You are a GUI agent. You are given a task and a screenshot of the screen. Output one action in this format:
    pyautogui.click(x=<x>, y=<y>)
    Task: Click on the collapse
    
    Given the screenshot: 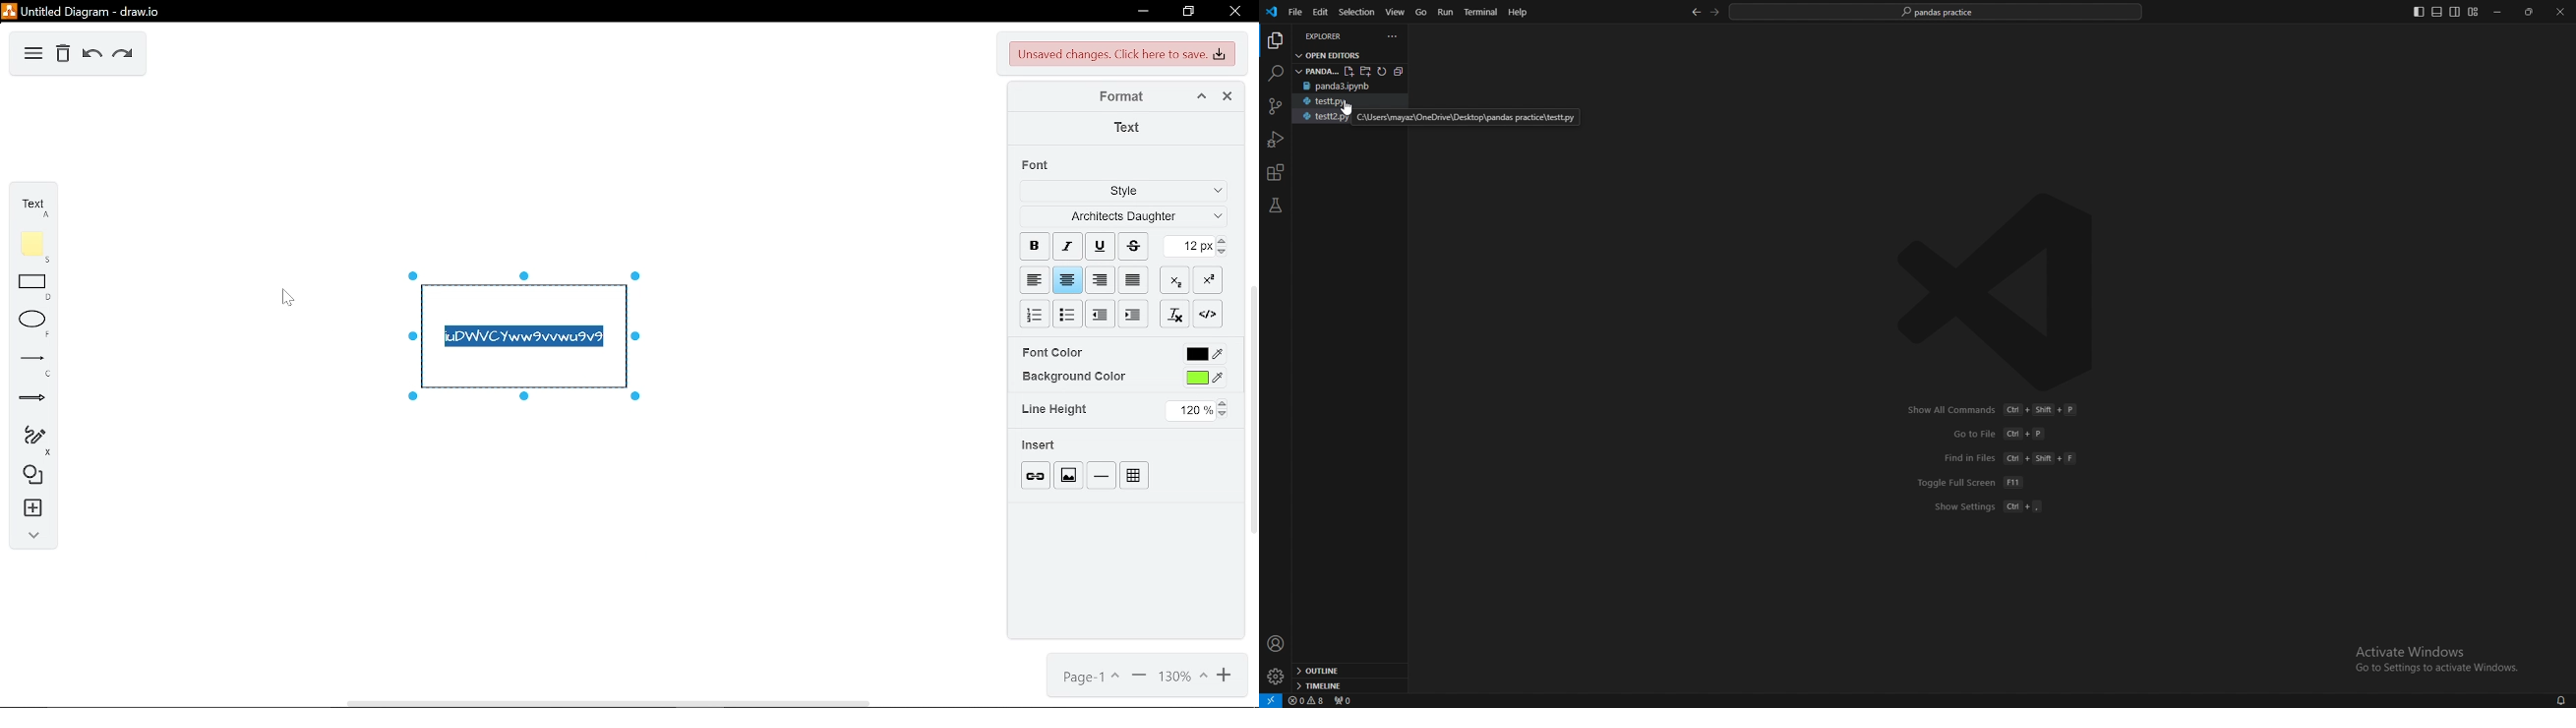 What is the action you would take?
    pyautogui.click(x=29, y=539)
    